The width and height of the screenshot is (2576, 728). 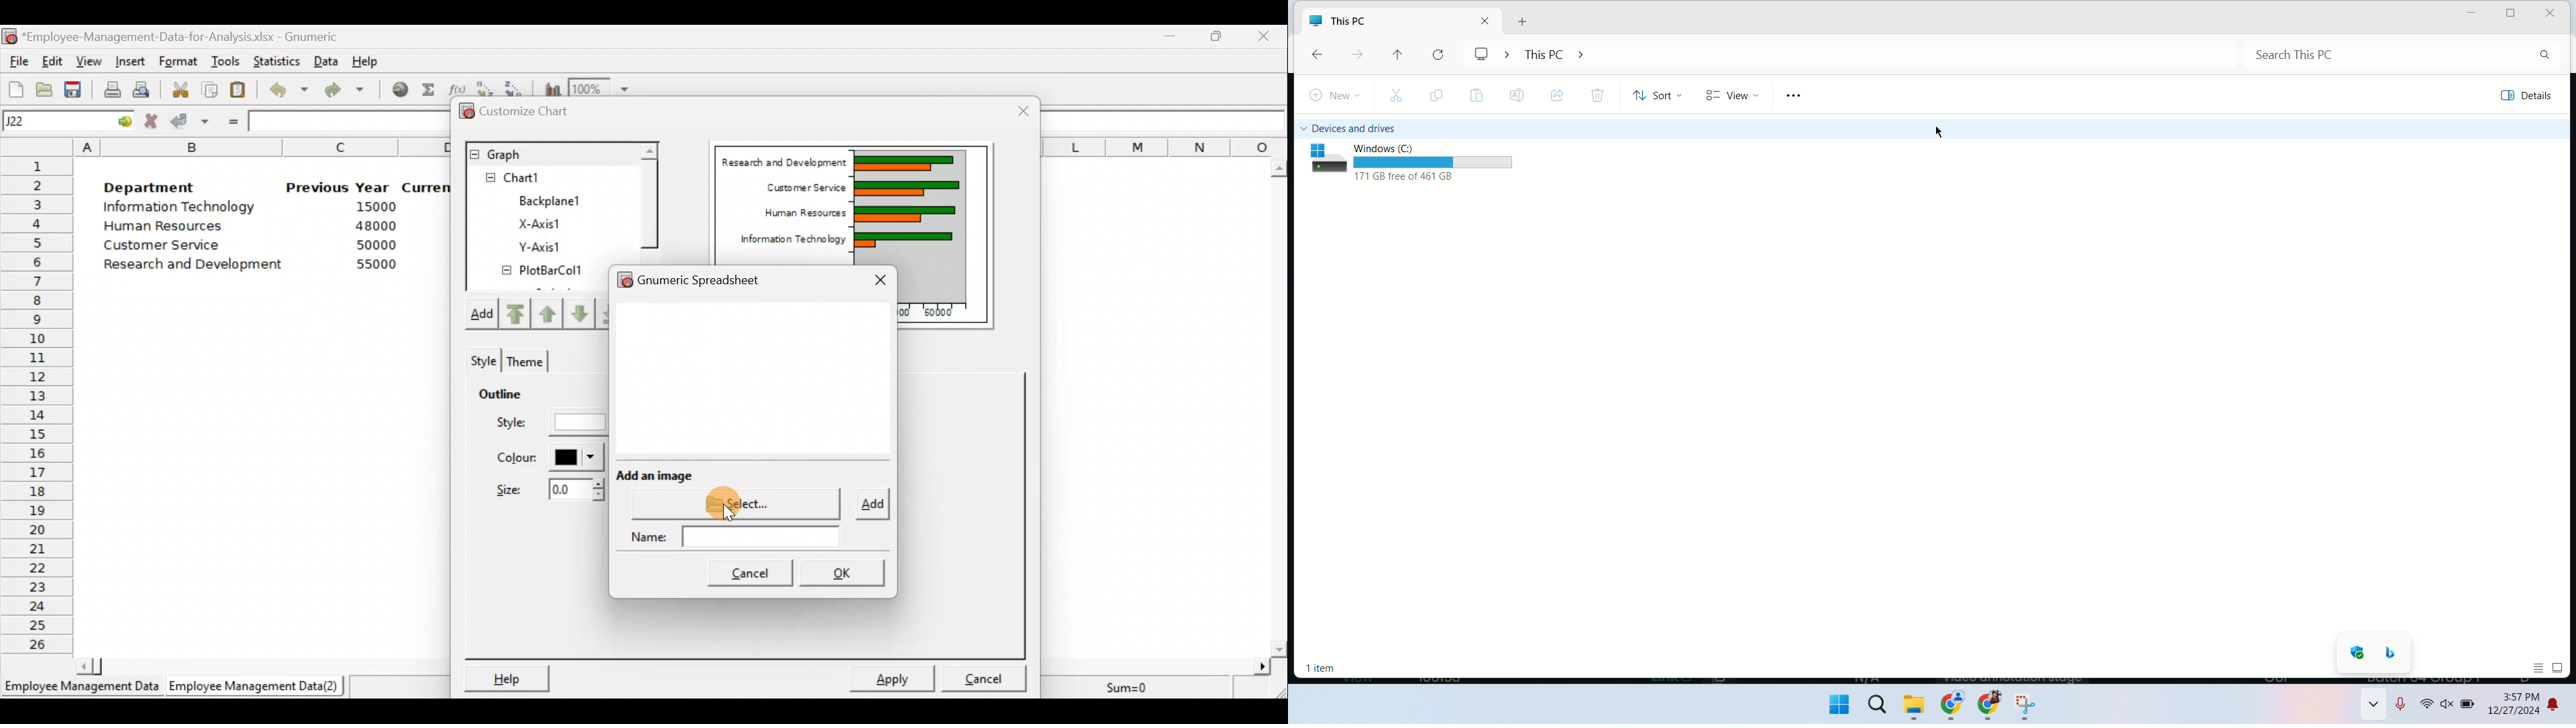 I want to click on Minimize, so click(x=1170, y=36).